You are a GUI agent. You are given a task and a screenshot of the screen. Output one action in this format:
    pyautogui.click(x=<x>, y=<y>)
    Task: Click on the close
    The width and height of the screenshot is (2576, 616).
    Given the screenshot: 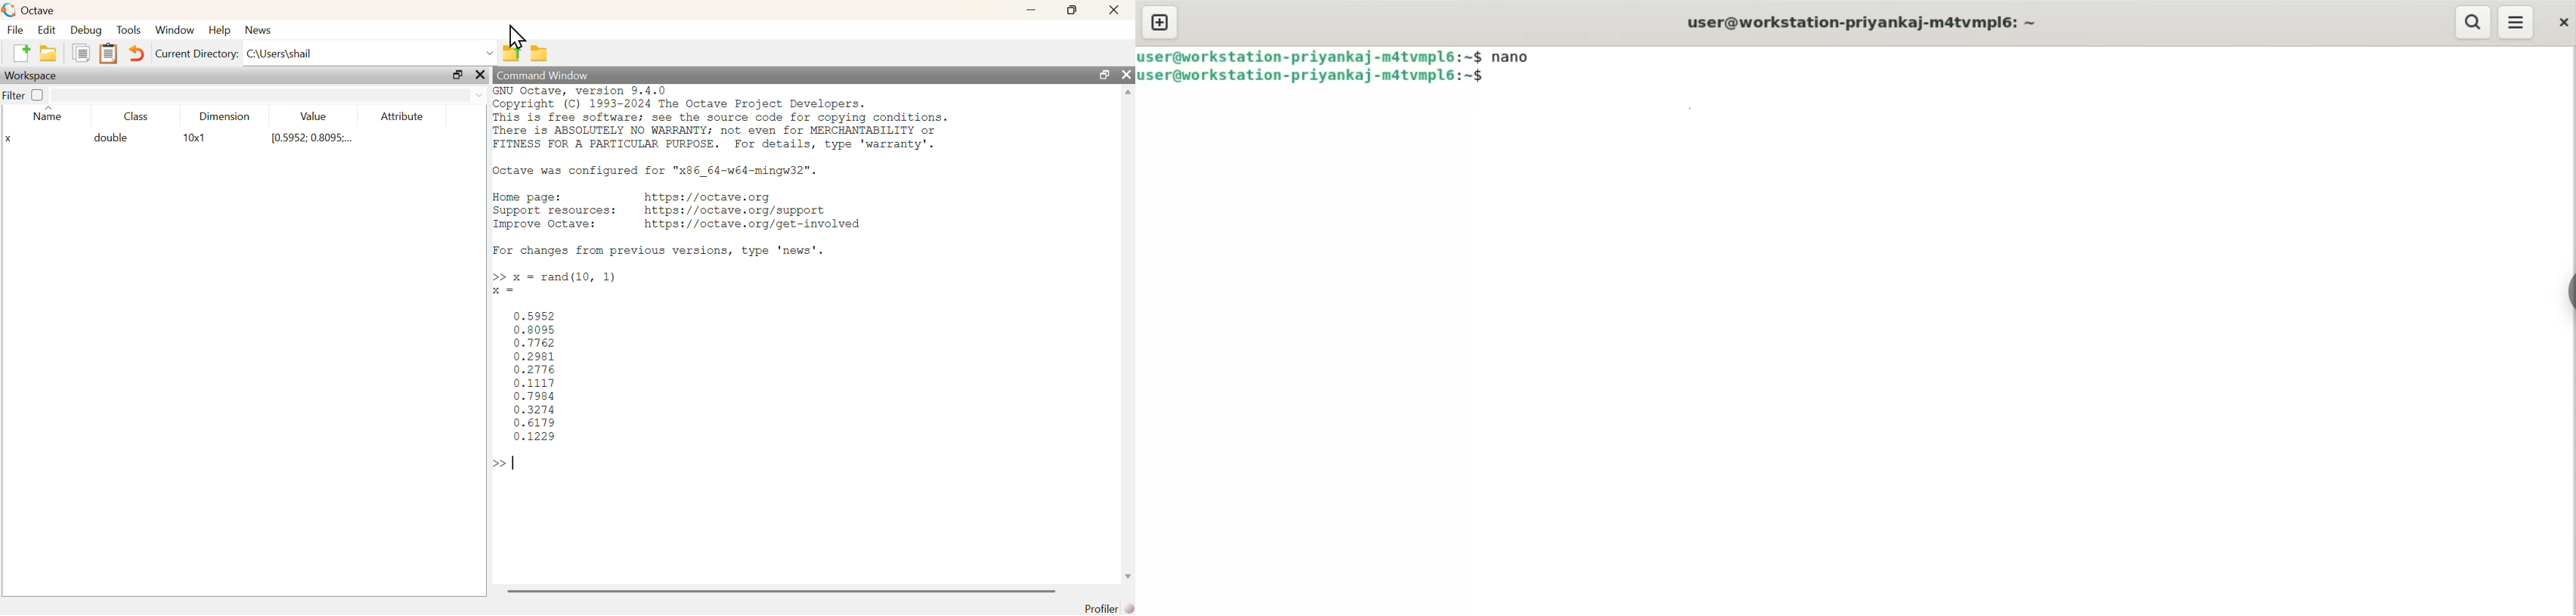 What is the action you would take?
    pyautogui.click(x=480, y=74)
    